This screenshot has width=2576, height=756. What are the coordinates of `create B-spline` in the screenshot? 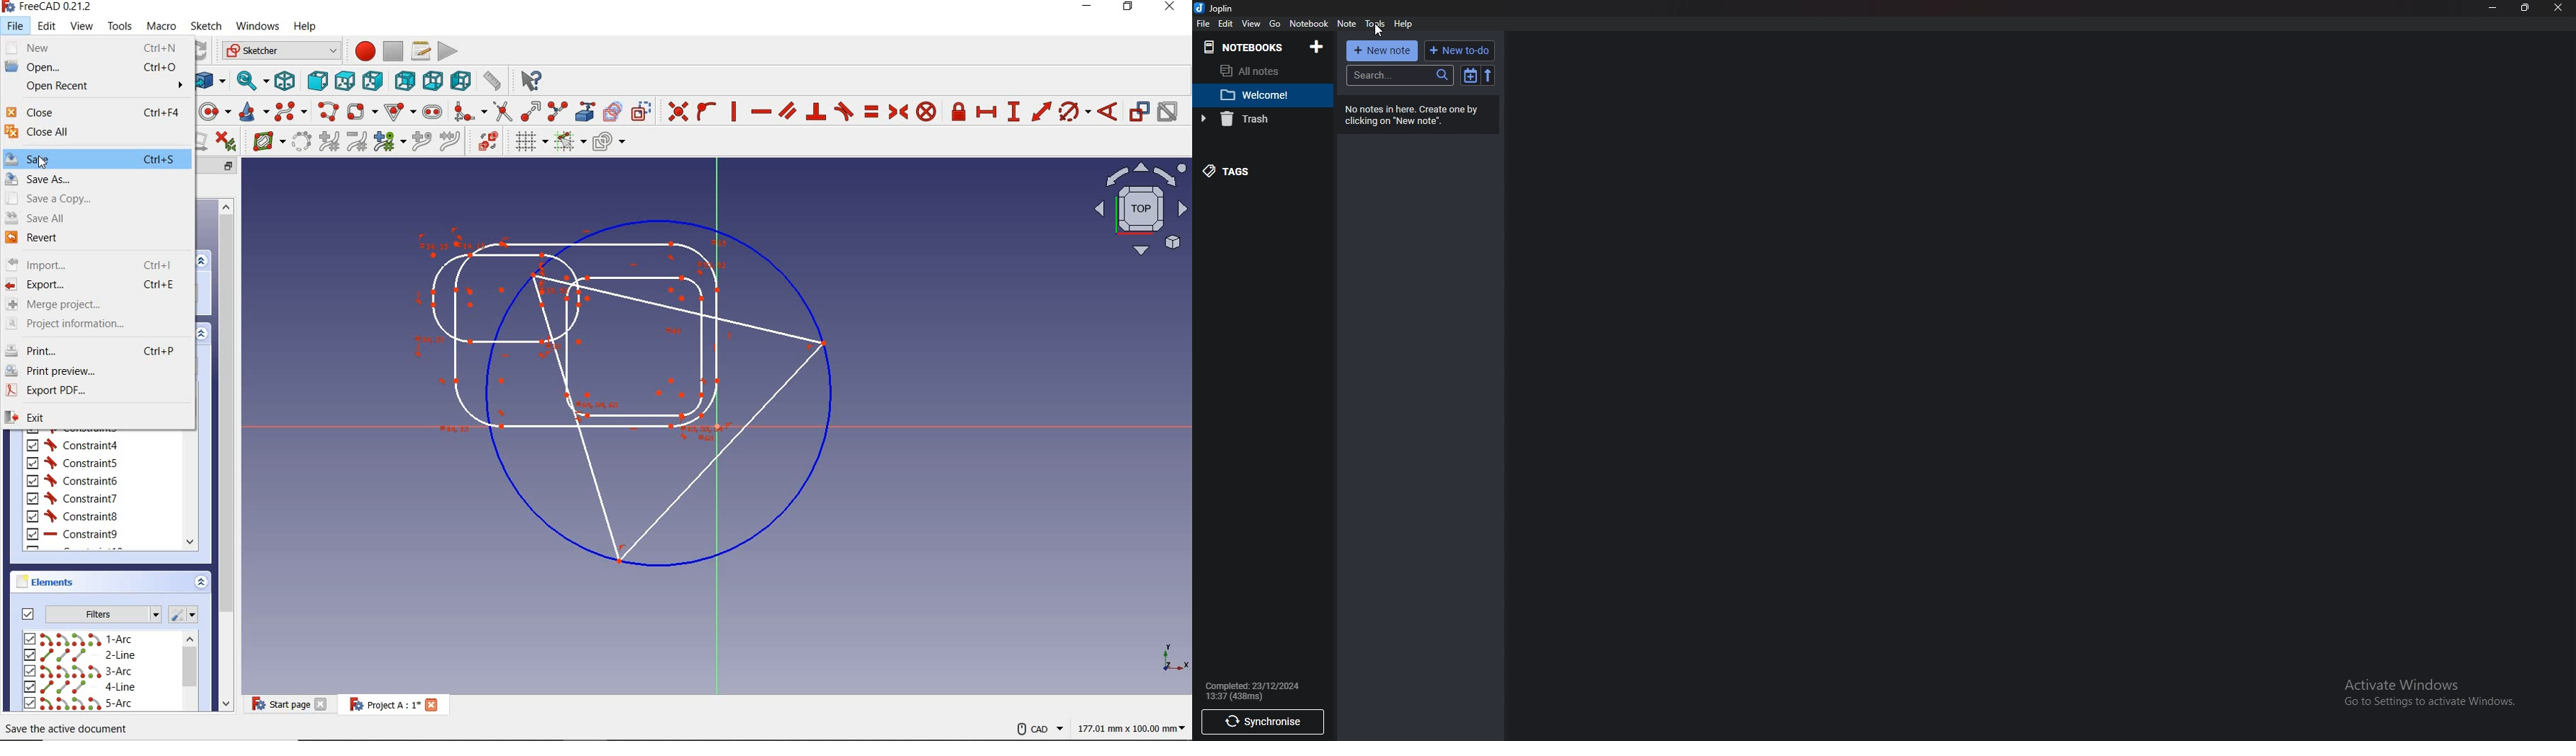 It's located at (290, 112).